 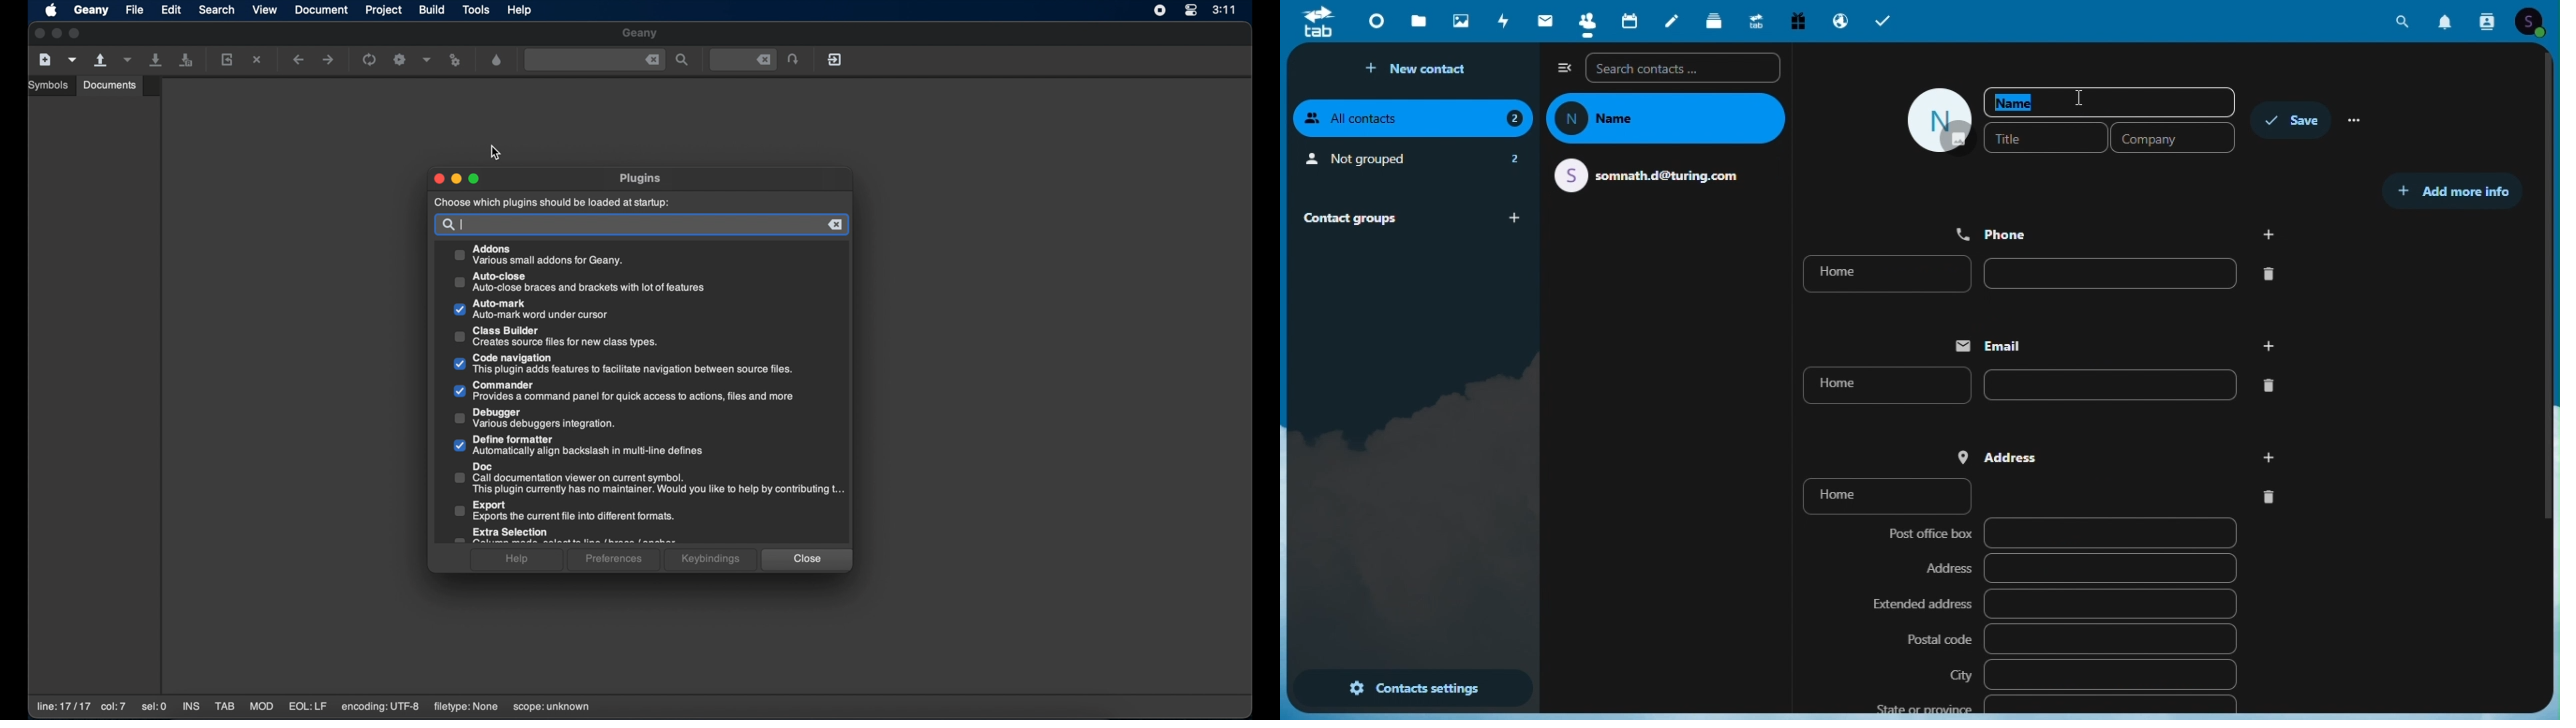 What do you see at coordinates (2446, 24) in the screenshot?
I see `Notification` at bounding box center [2446, 24].